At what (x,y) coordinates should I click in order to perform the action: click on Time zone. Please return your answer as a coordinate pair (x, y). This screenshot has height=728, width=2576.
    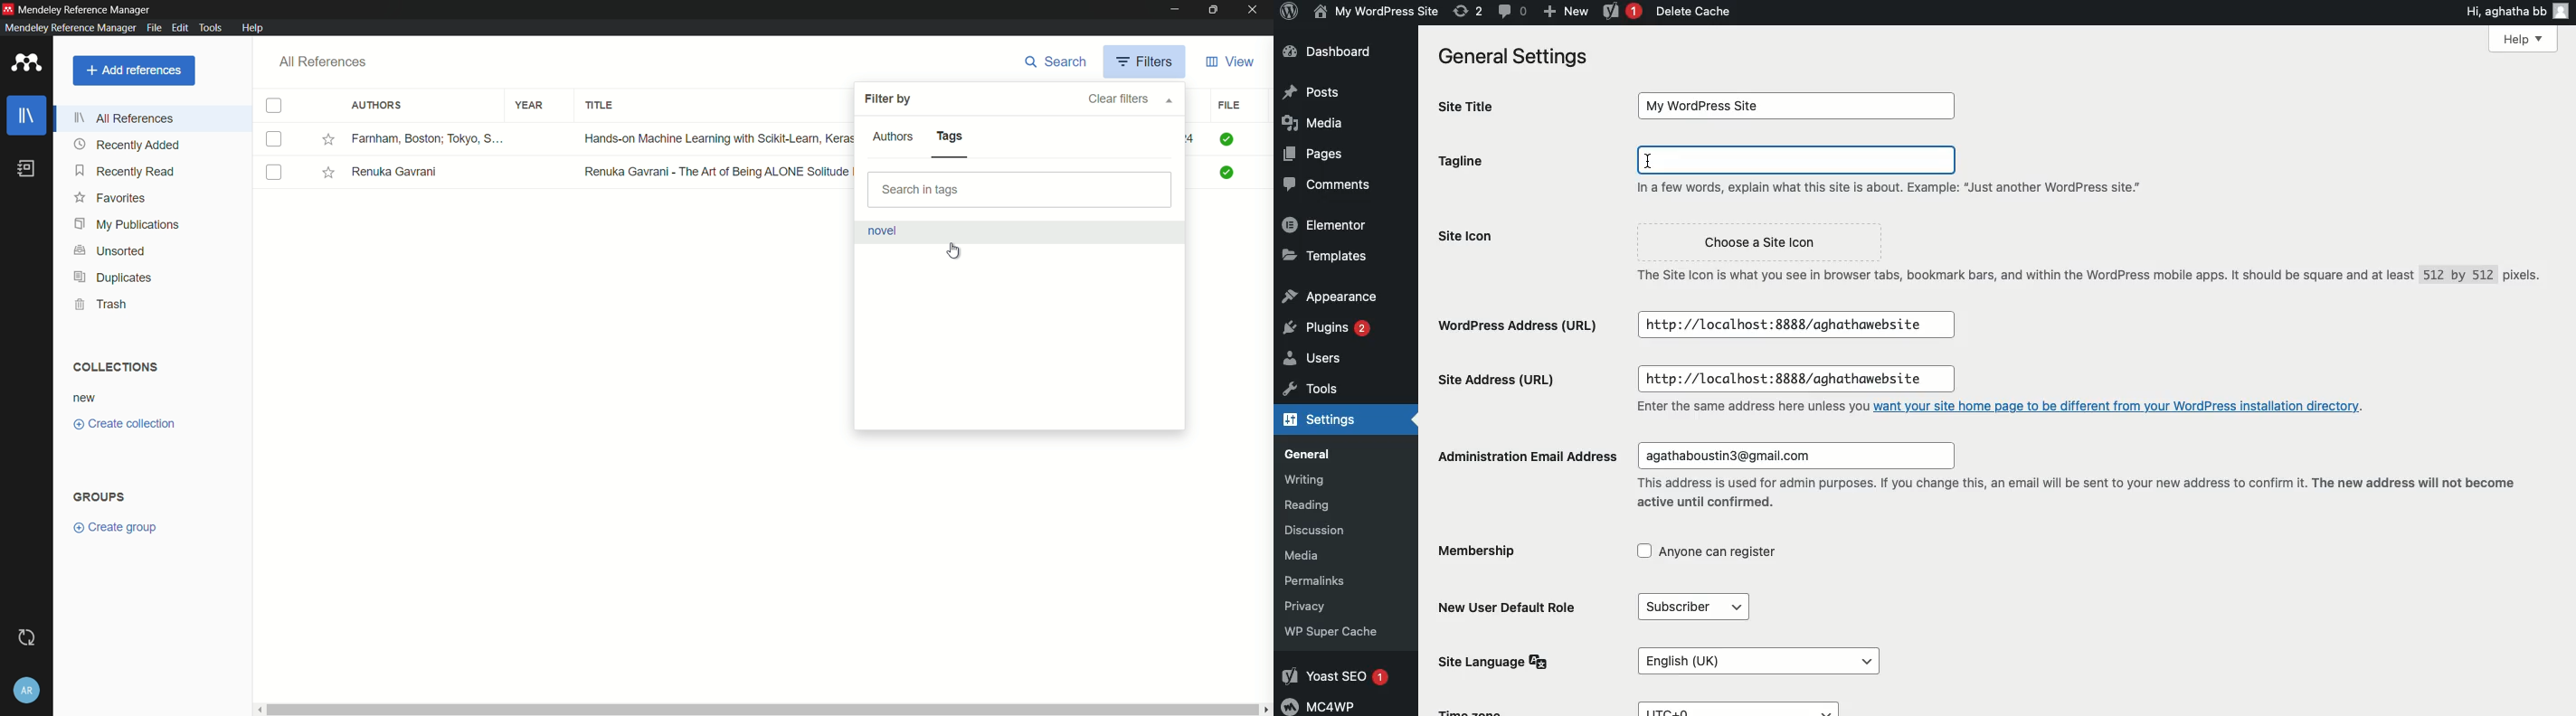
    Looking at the image, I should click on (1491, 710).